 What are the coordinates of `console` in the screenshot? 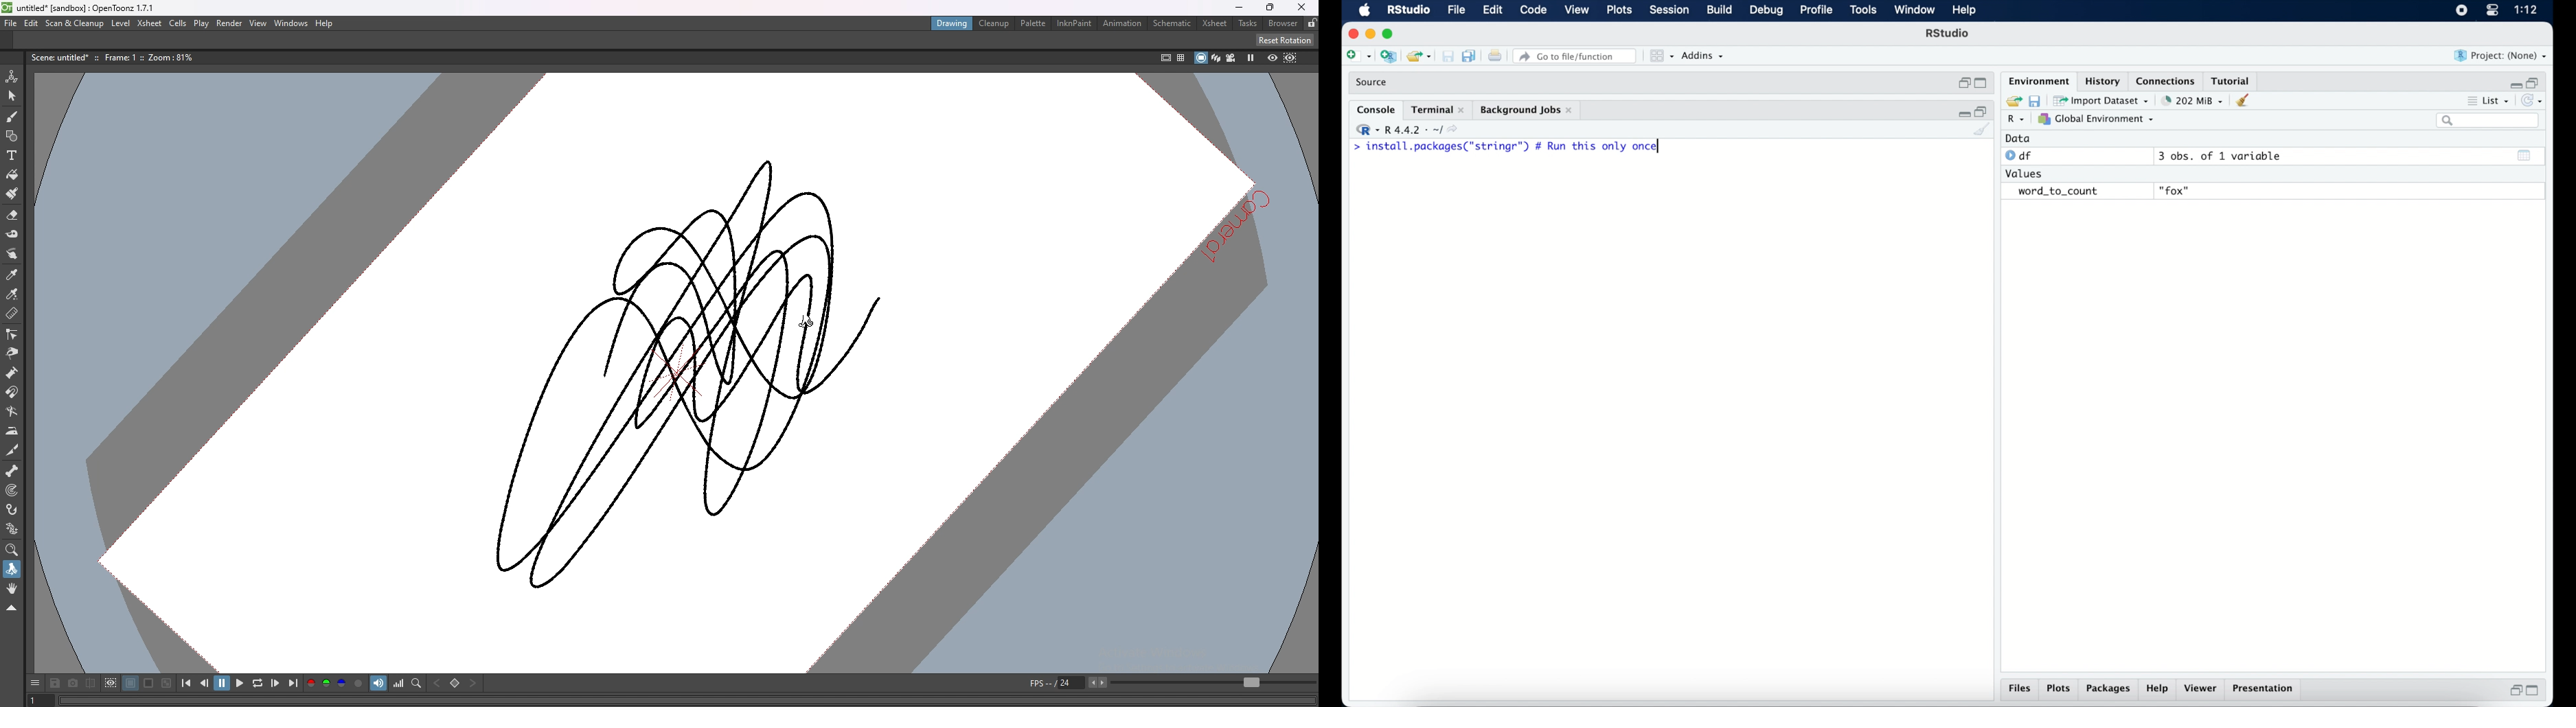 It's located at (1376, 110).